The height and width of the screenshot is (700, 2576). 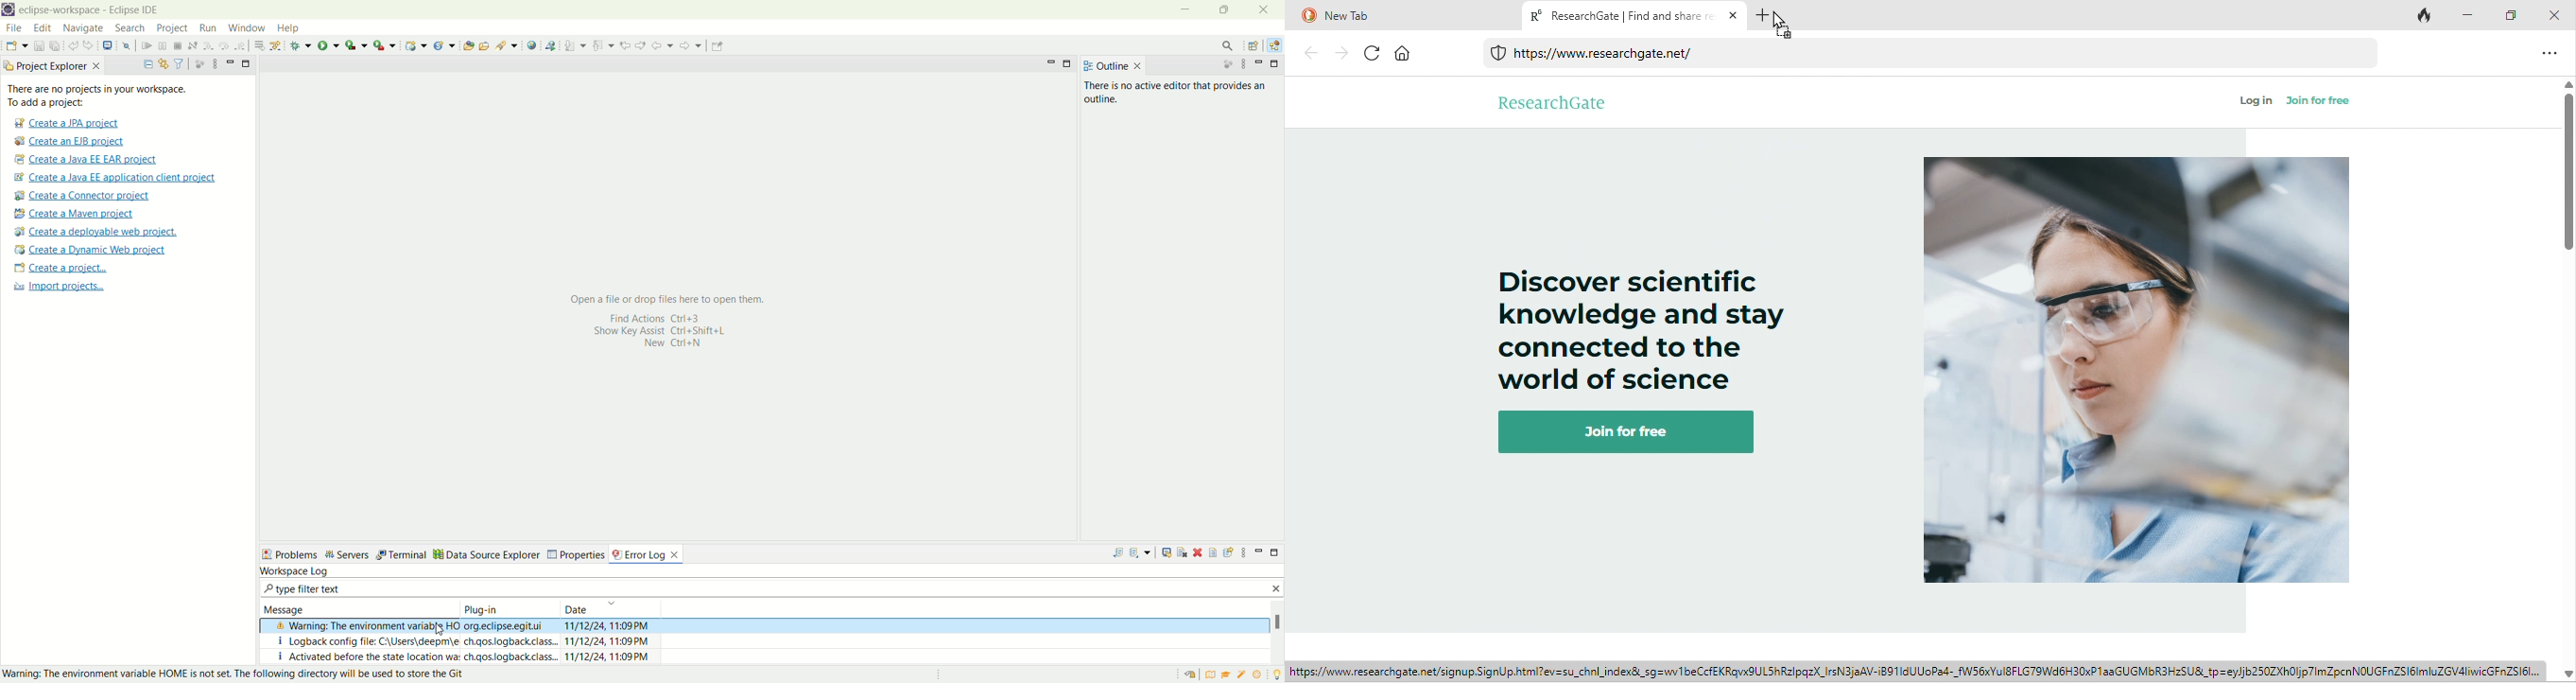 What do you see at coordinates (1641, 319) in the screenshot?
I see `Discover scientific knowledge and stay connected to the world of science` at bounding box center [1641, 319].